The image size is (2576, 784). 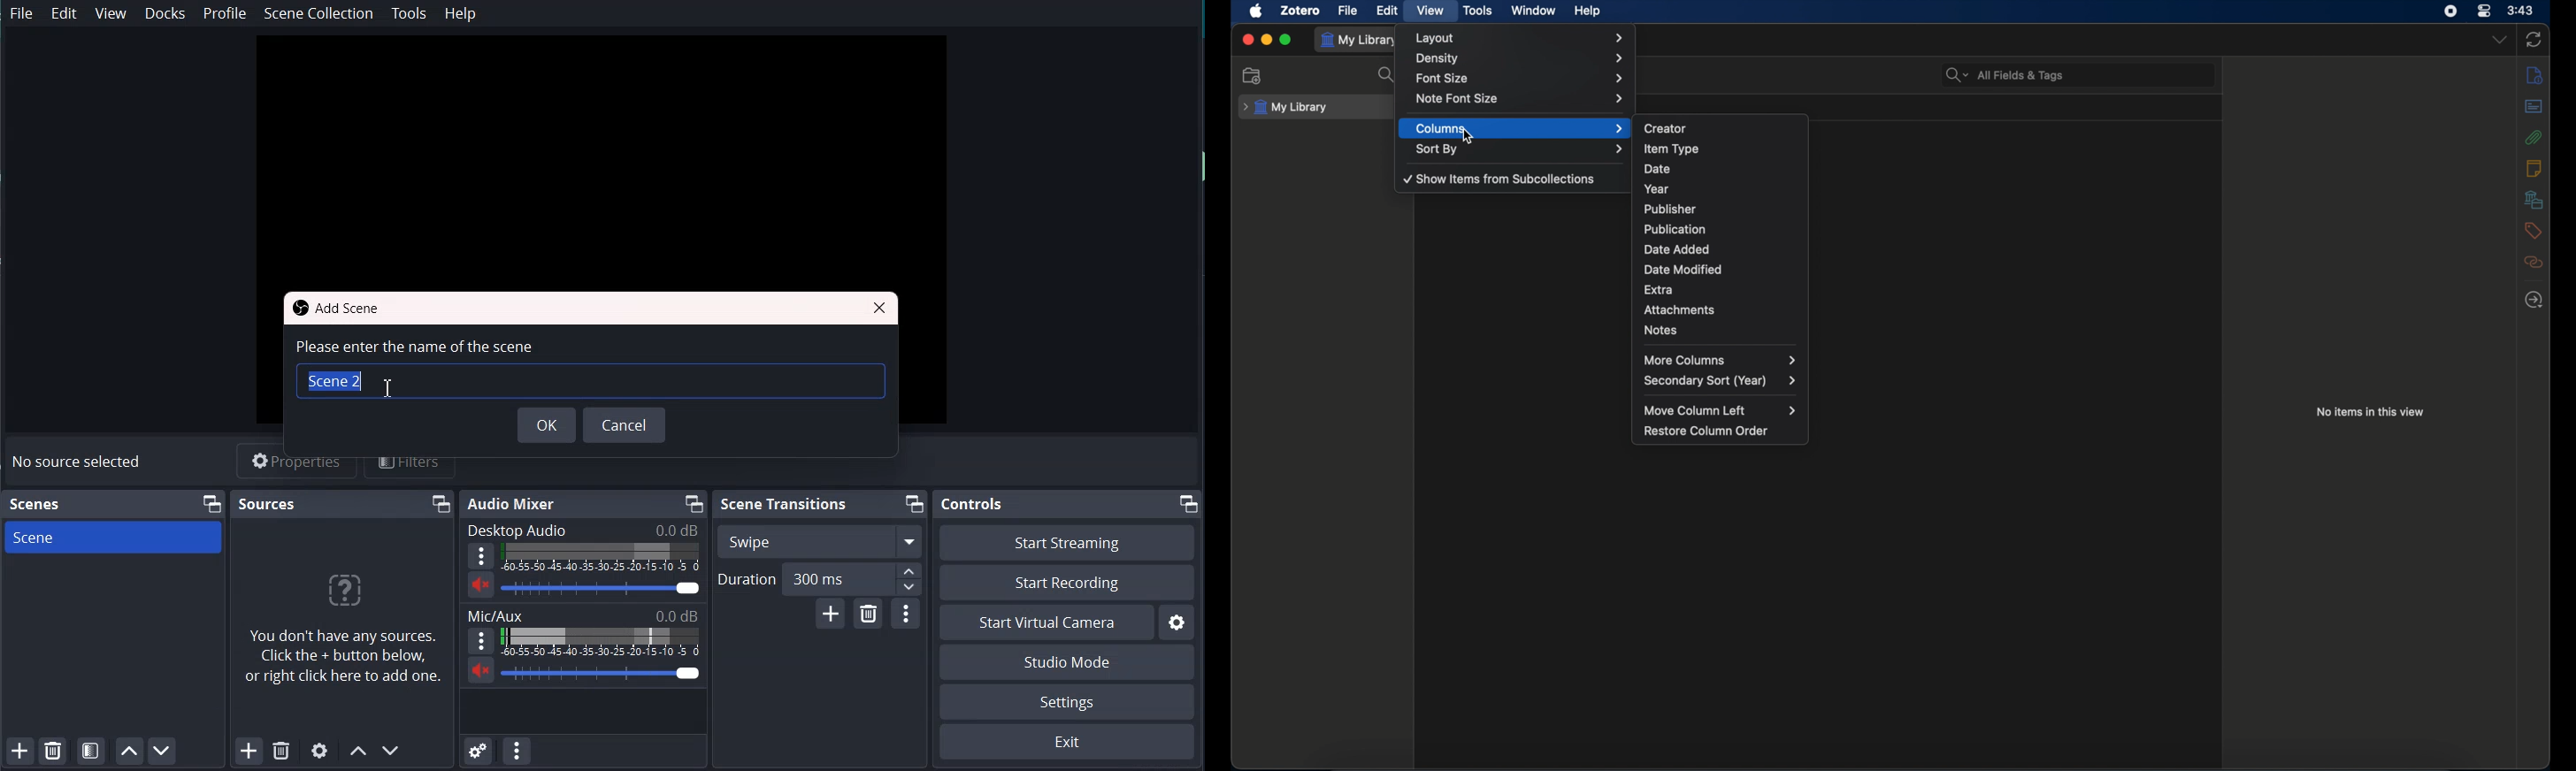 I want to click on Text Cursor, so click(x=388, y=388).